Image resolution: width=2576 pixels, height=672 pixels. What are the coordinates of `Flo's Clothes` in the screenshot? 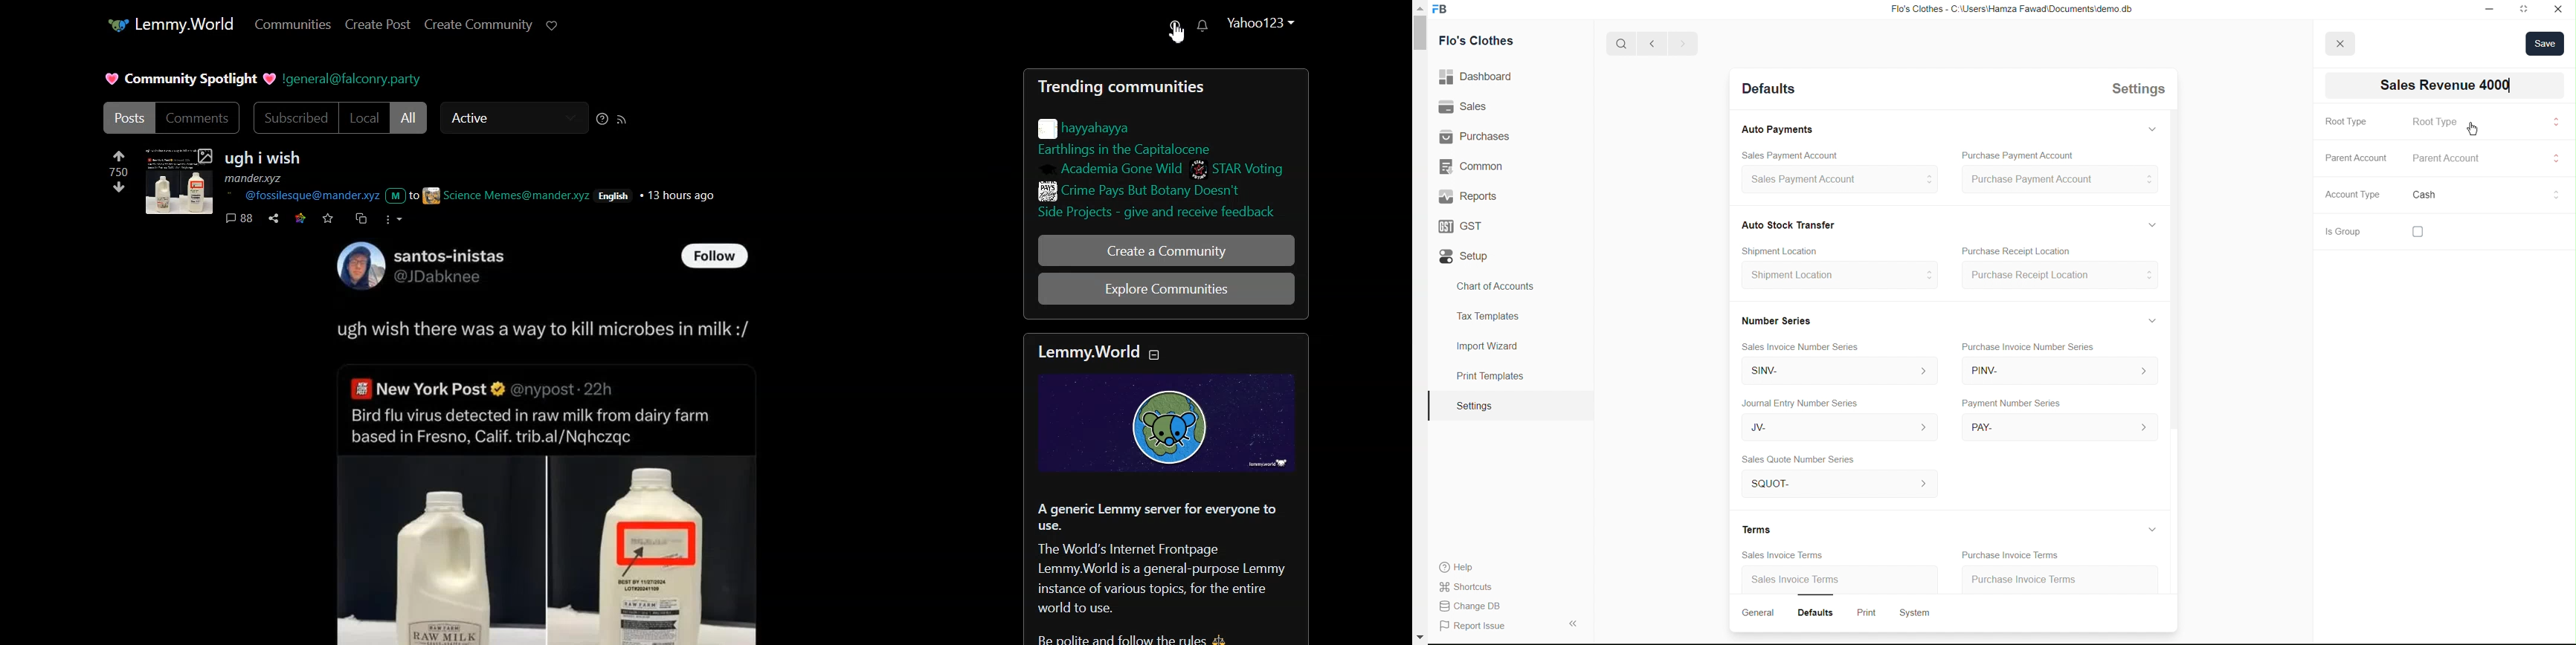 It's located at (1482, 42).